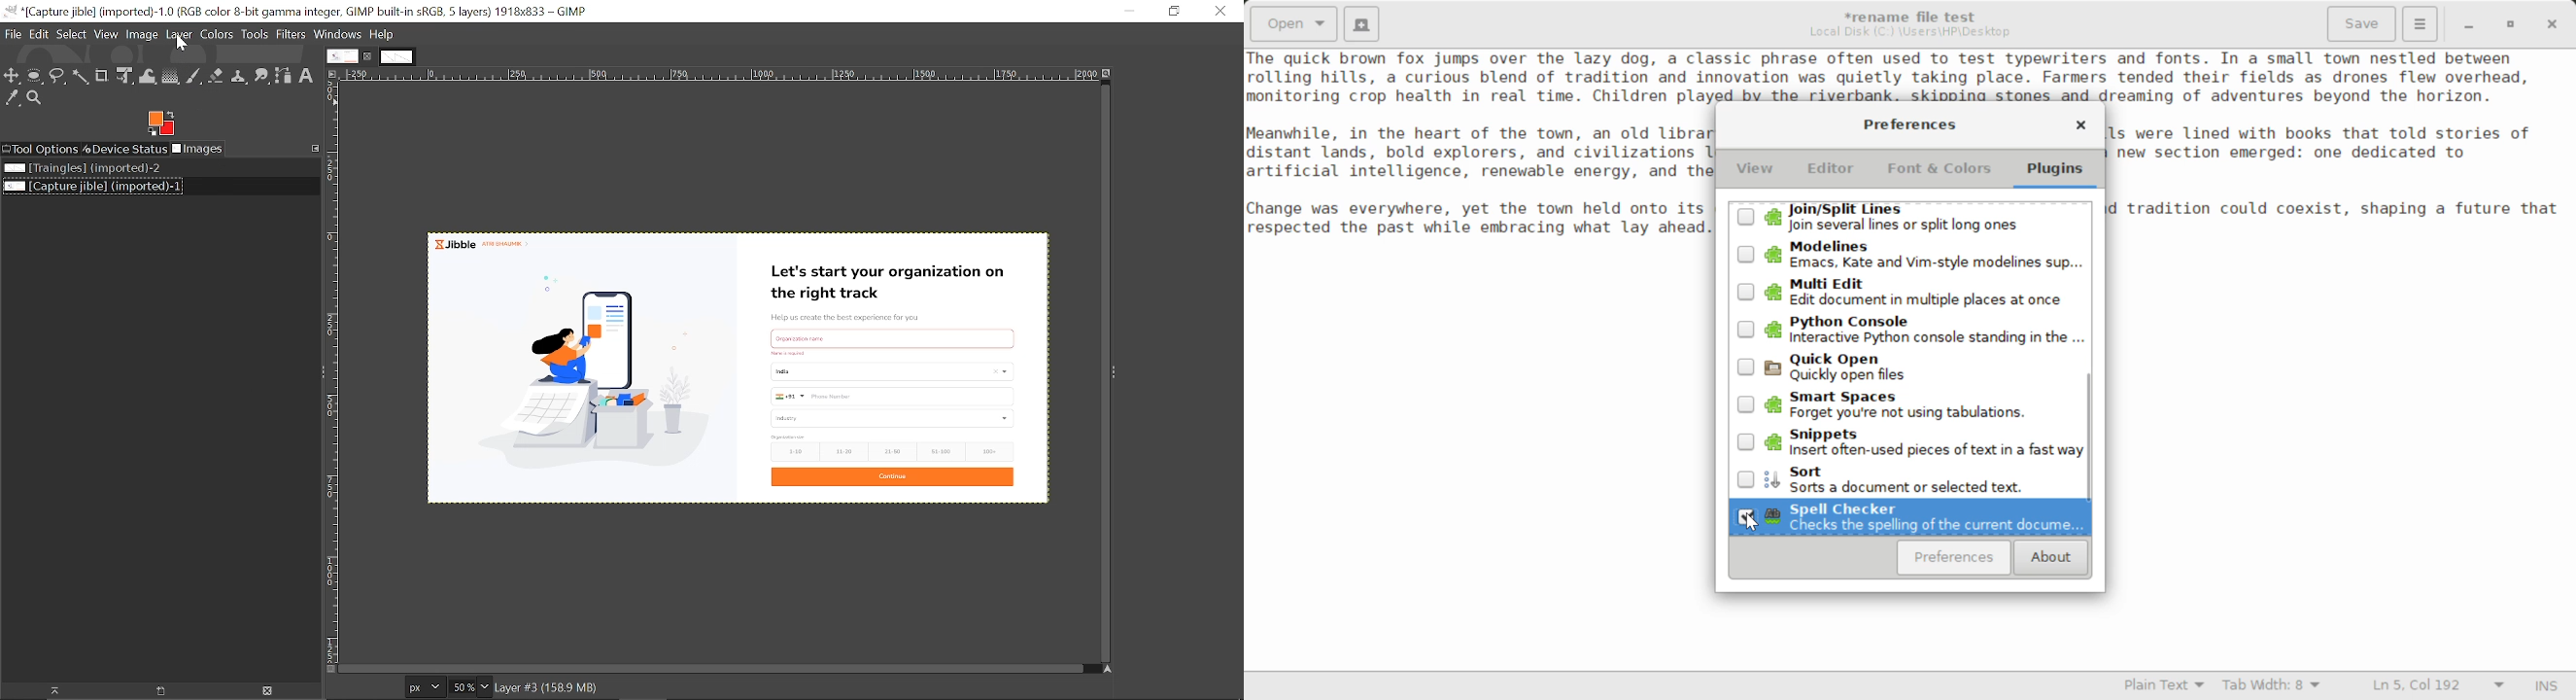 This screenshot has width=2576, height=700. What do you see at coordinates (718, 74) in the screenshot?
I see `Horizontal labe` at bounding box center [718, 74].